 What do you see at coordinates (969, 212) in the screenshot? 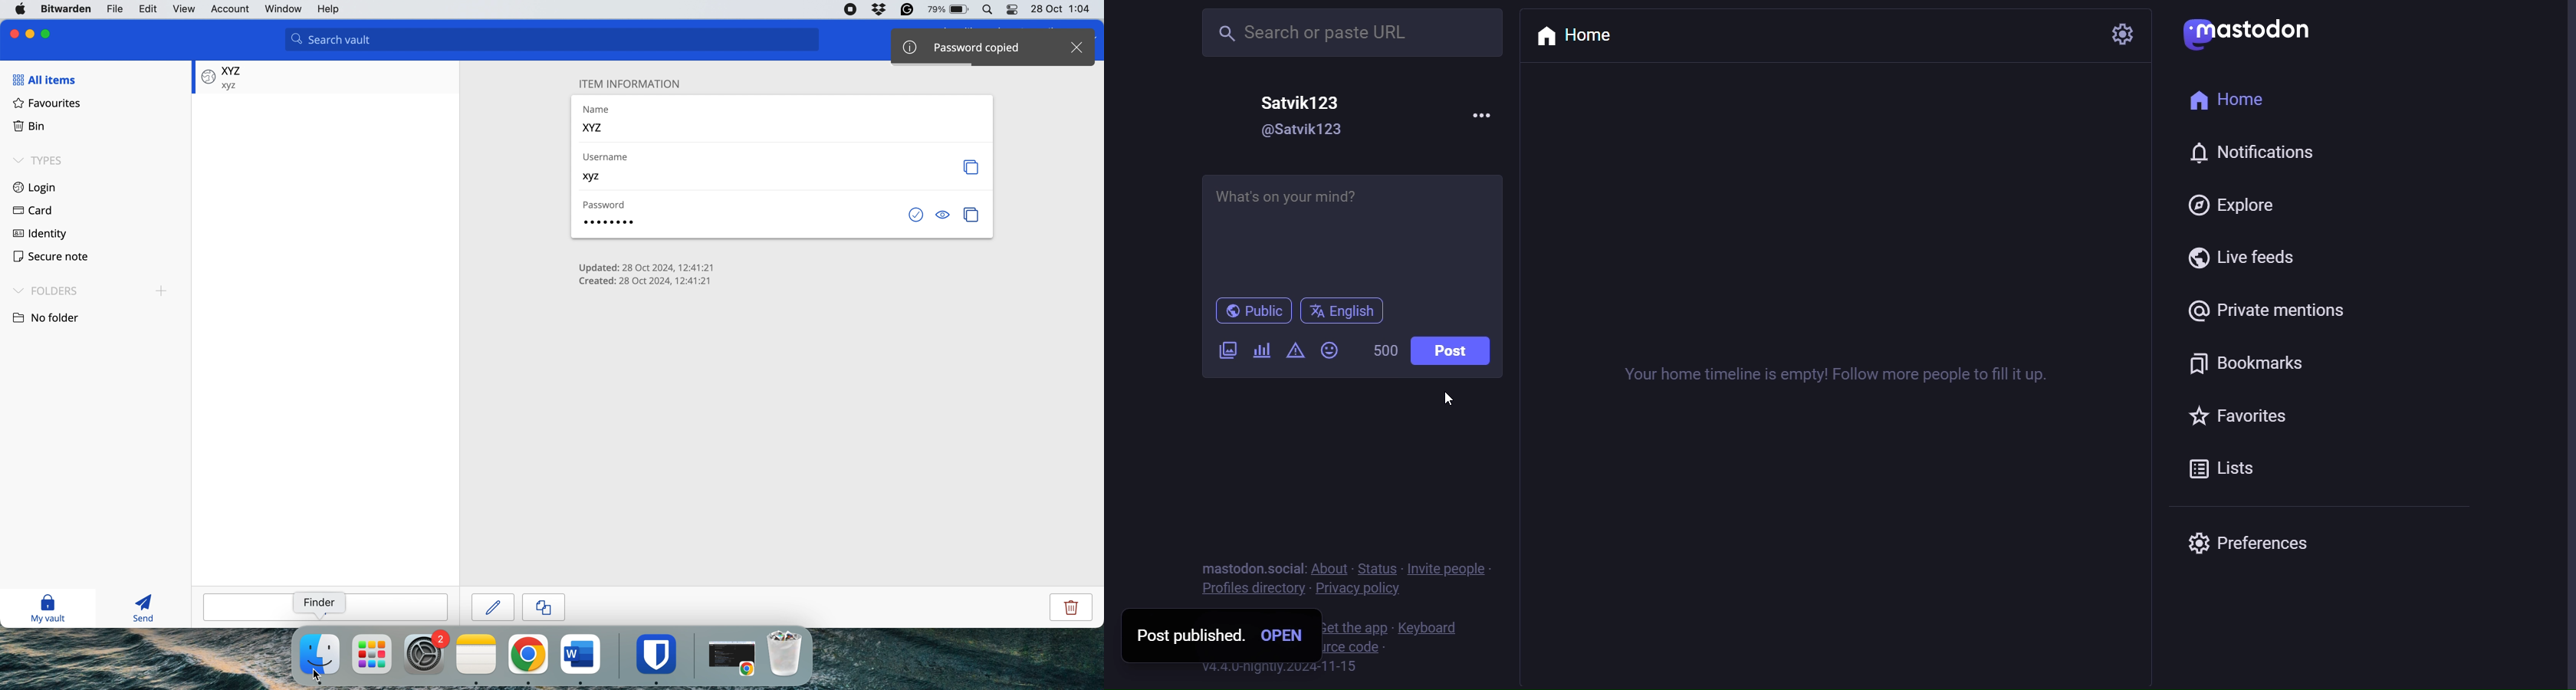
I see `copy` at bounding box center [969, 212].